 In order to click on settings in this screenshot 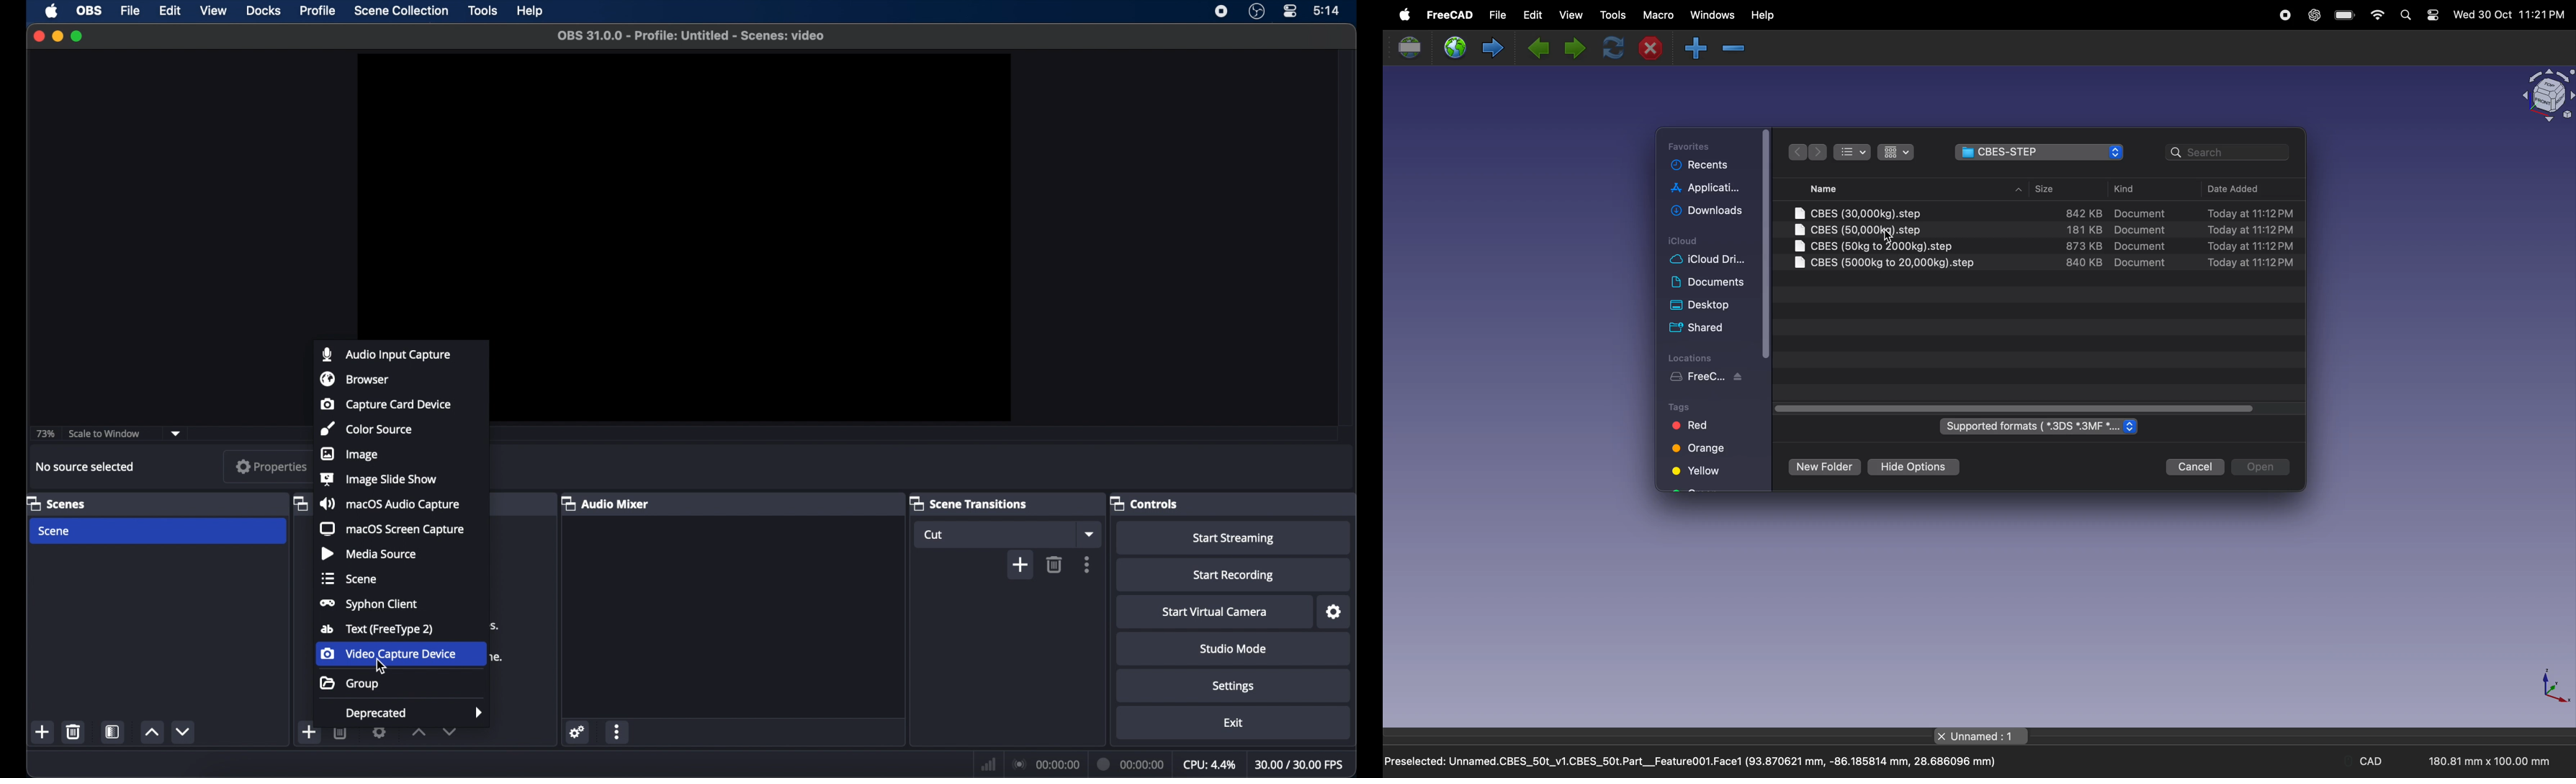, I will do `click(576, 731)`.